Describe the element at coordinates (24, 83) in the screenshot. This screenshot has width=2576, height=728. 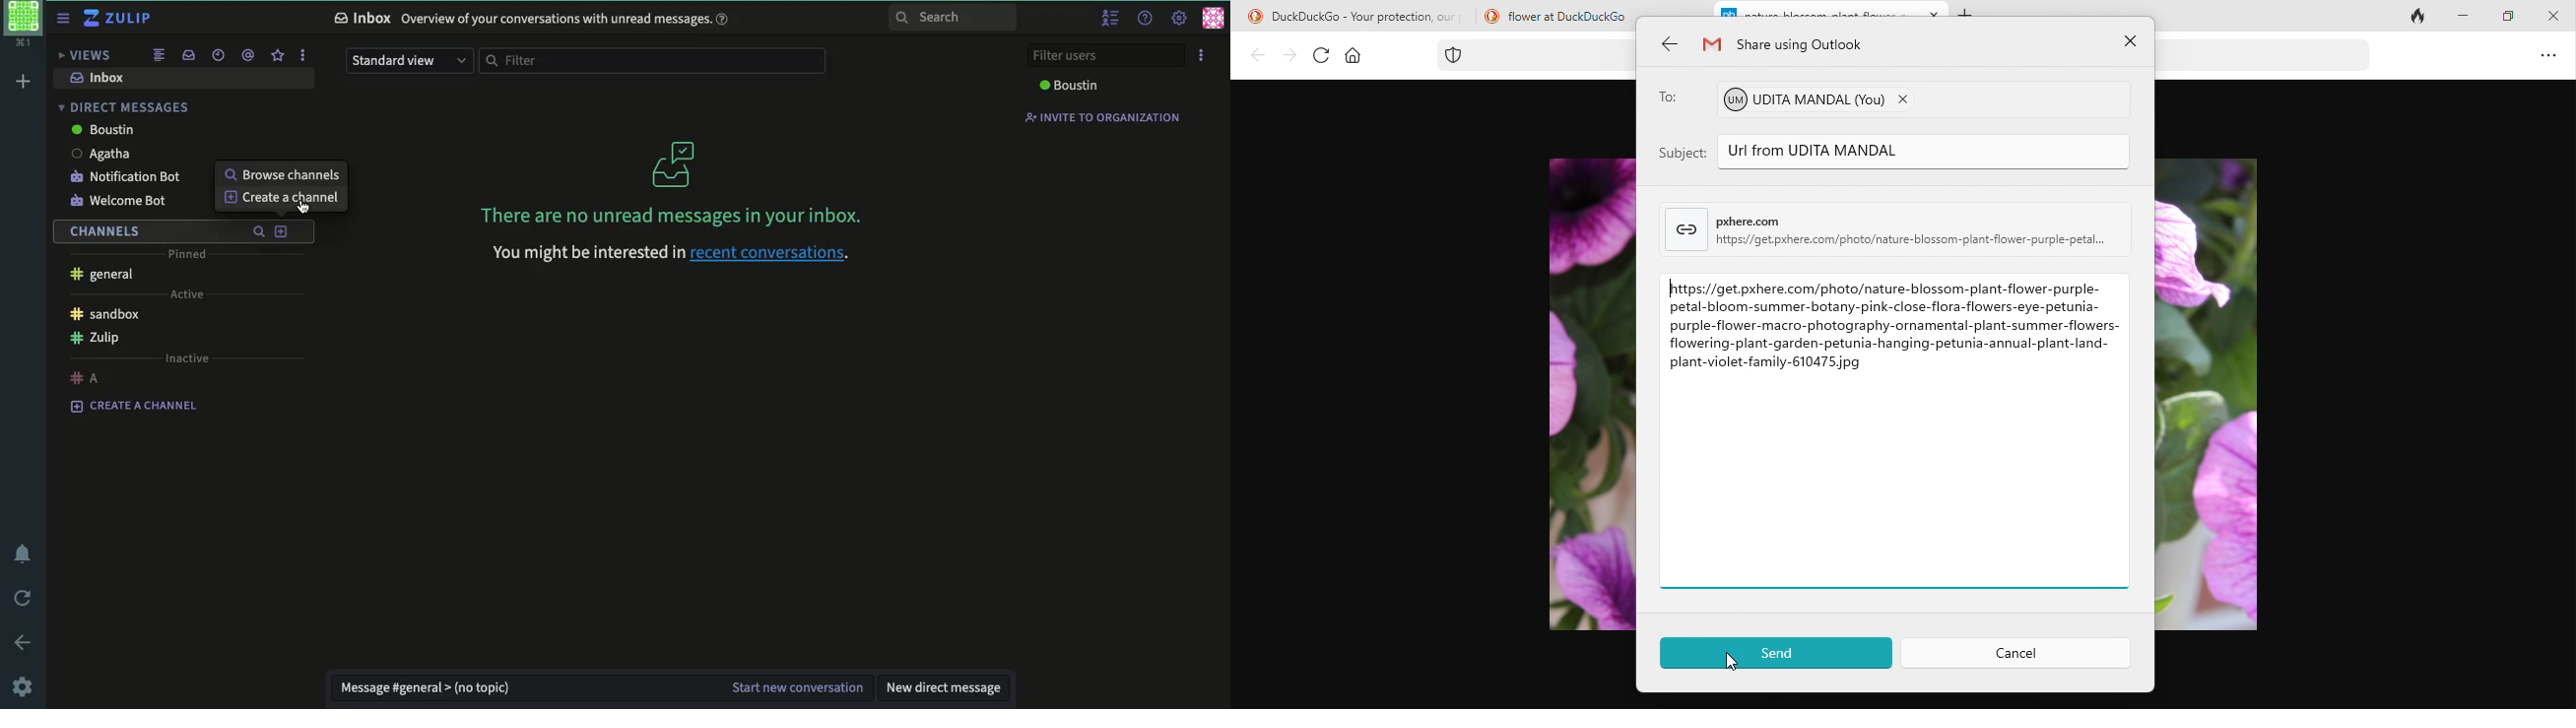
I see `add workspace` at that location.